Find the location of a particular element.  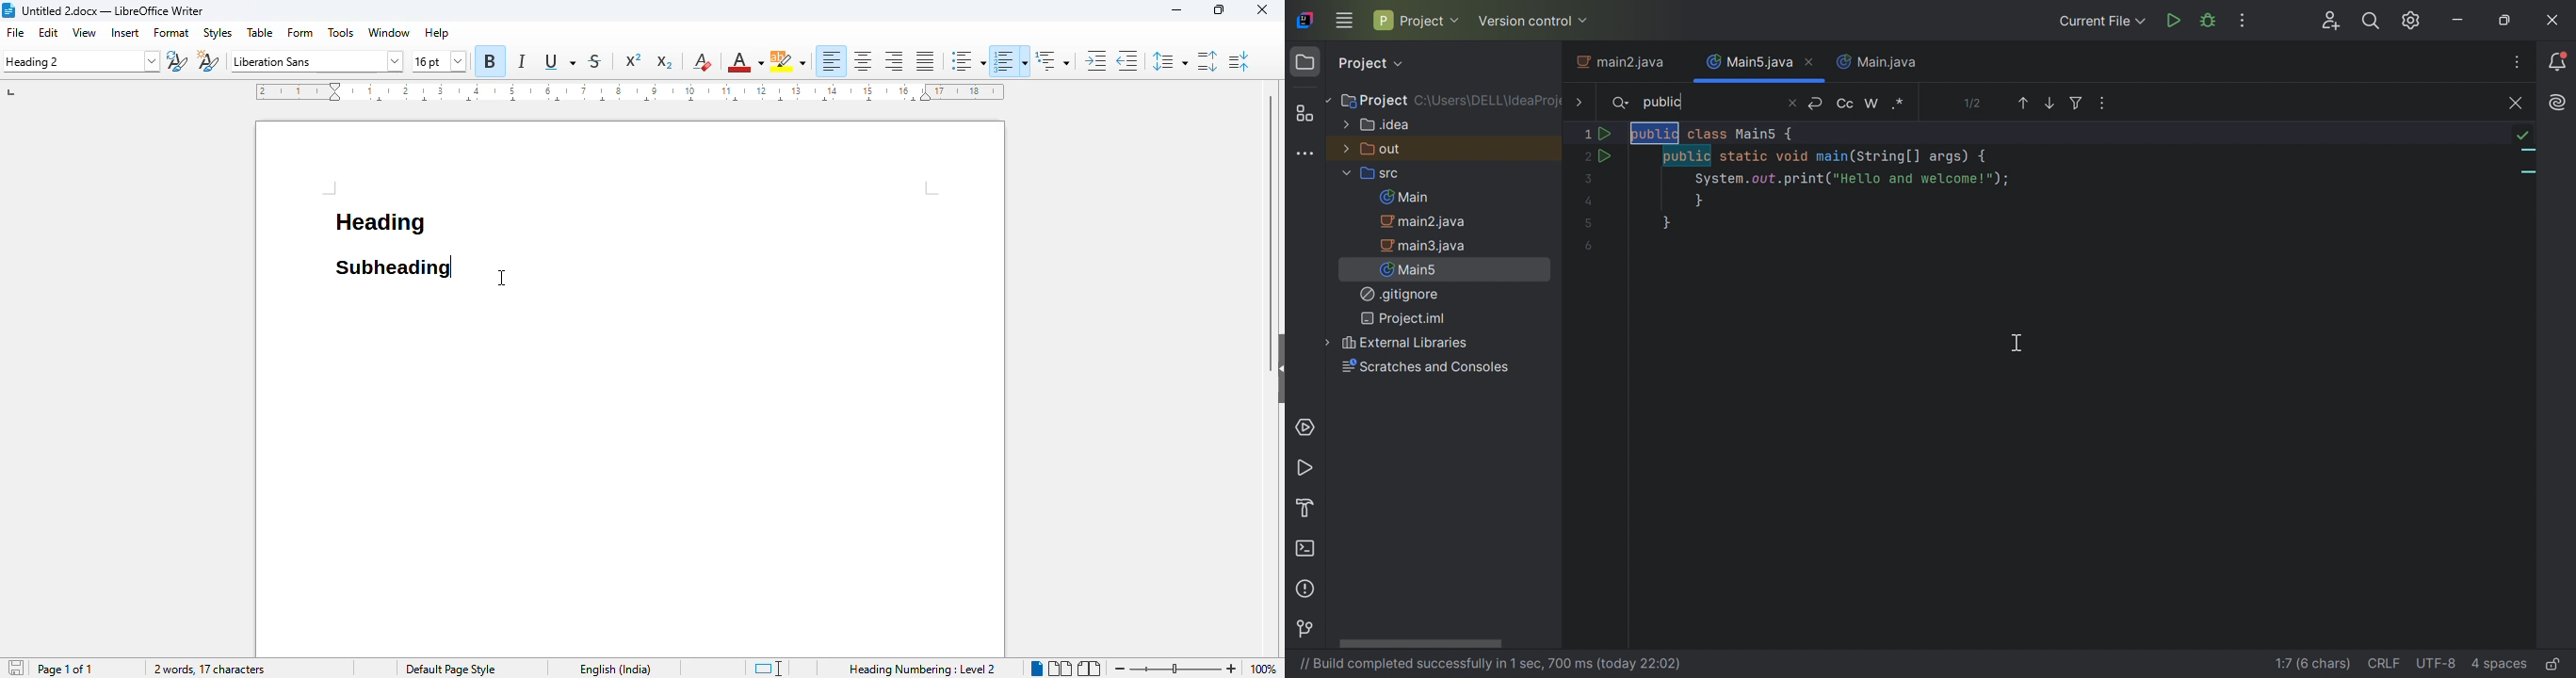

align right is located at coordinates (893, 61).